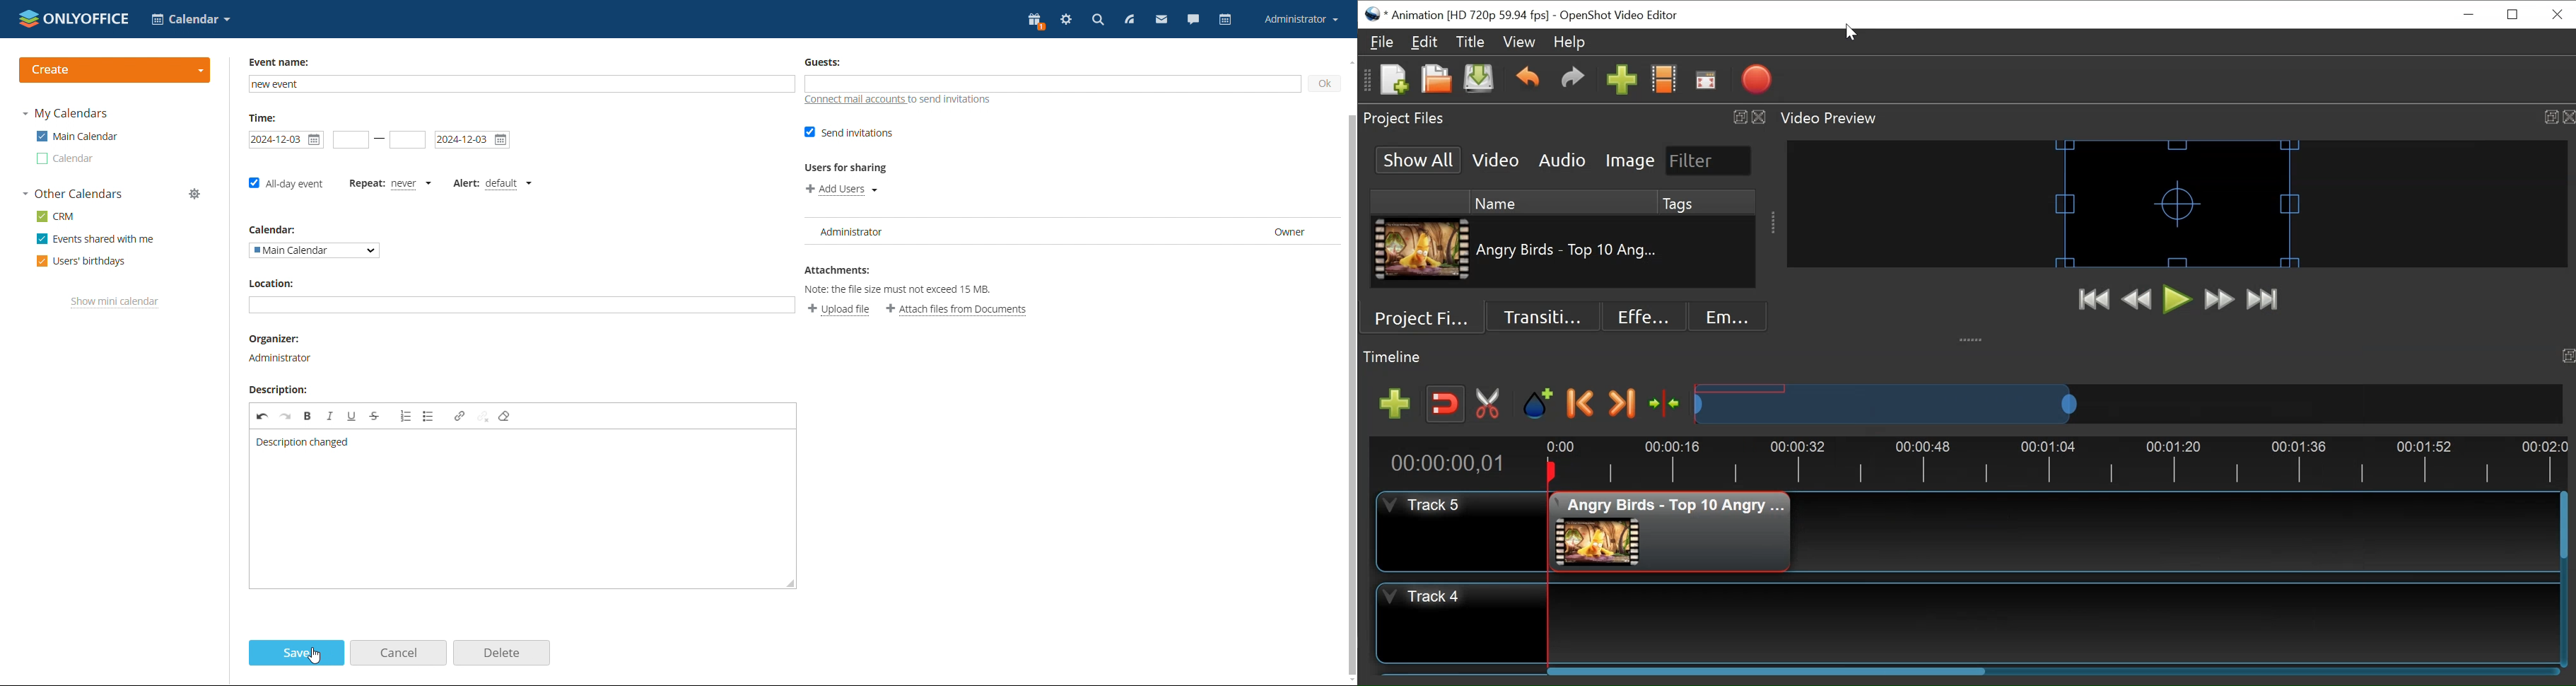 The width and height of the screenshot is (2576, 700). What do you see at coordinates (1520, 44) in the screenshot?
I see `View` at bounding box center [1520, 44].